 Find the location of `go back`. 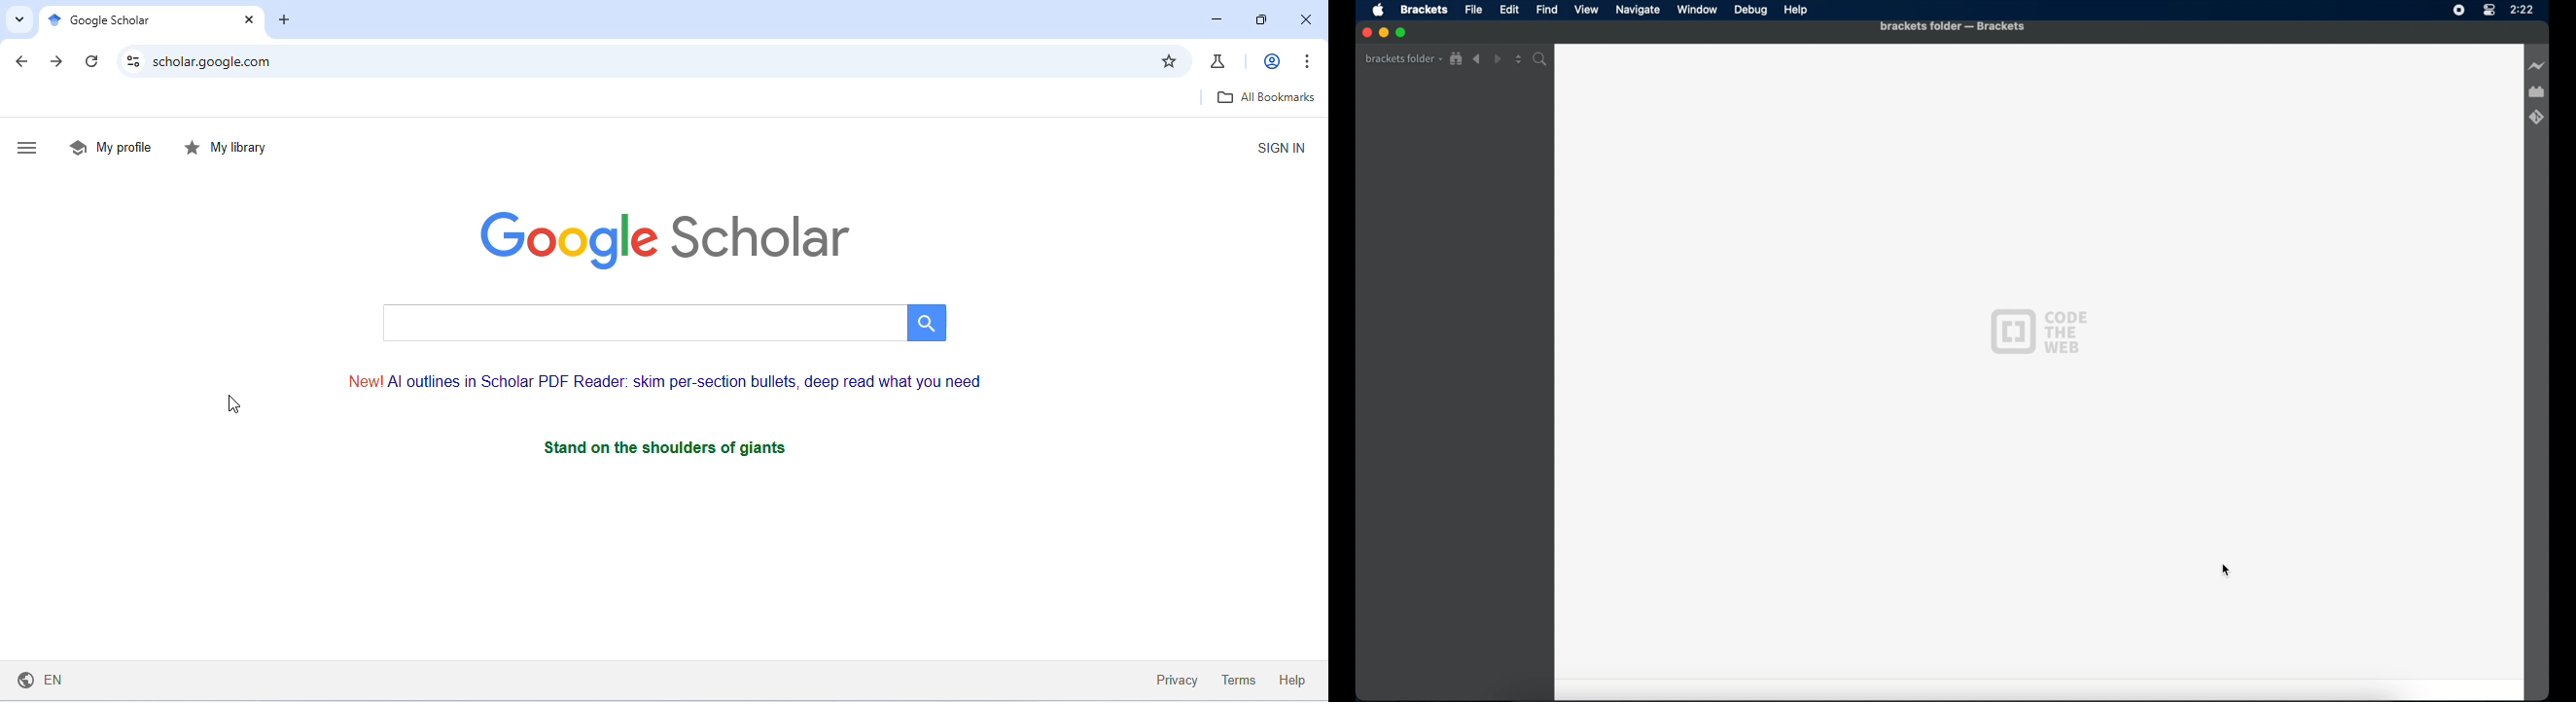

go back is located at coordinates (25, 62).